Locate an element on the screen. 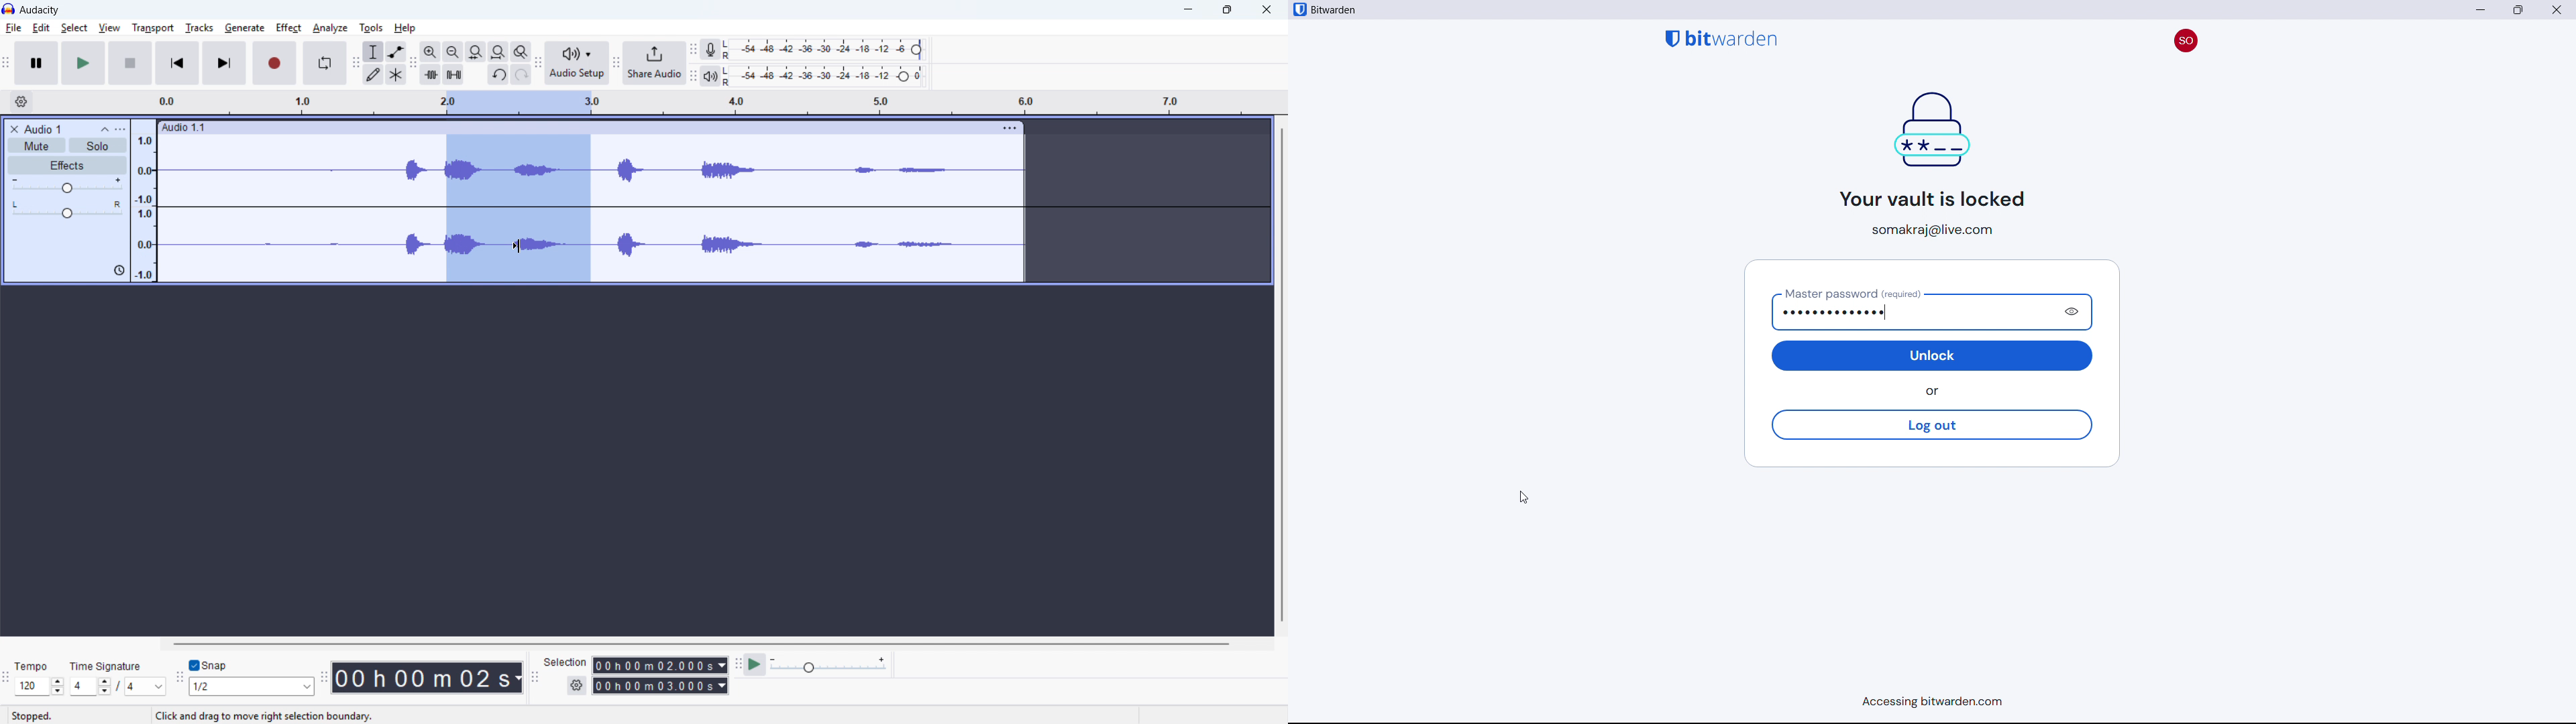 The image size is (2576, 728). Selection end time is located at coordinates (662, 686).